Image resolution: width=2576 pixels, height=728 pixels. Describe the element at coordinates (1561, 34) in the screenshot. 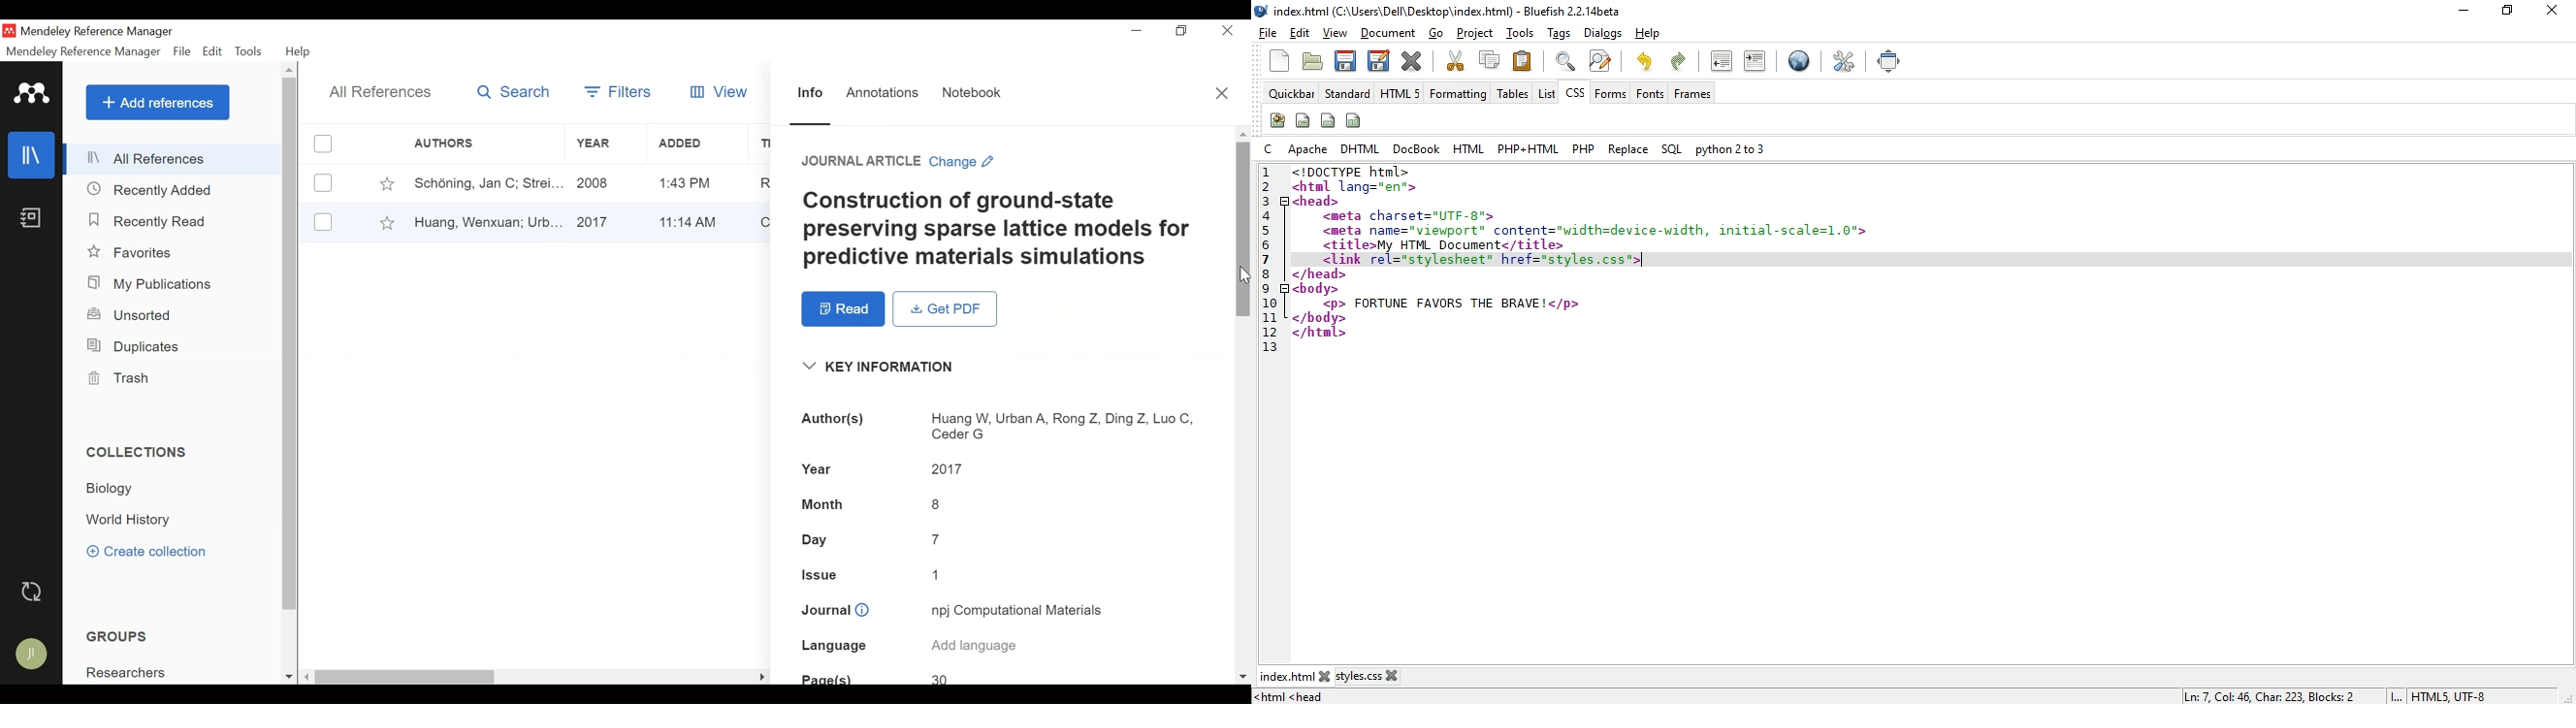

I see `tags` at that location.